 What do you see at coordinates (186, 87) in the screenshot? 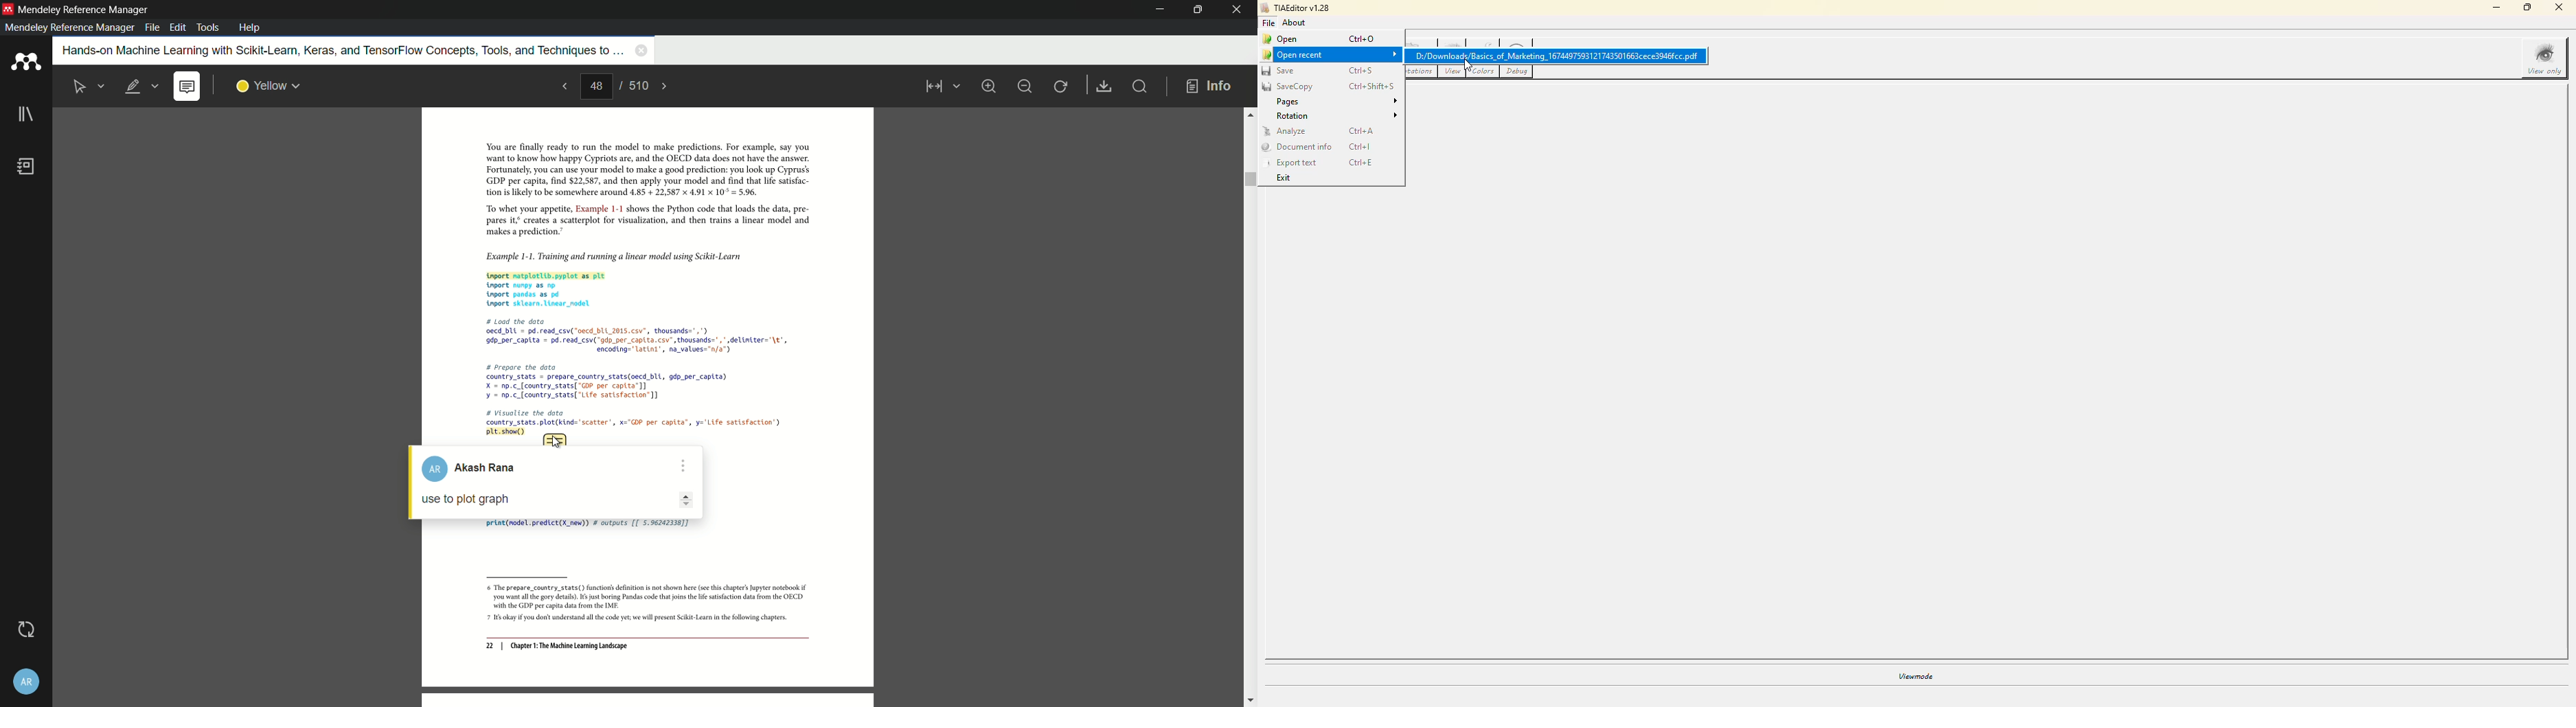
I see `add note` at bounding box center [186, 87].